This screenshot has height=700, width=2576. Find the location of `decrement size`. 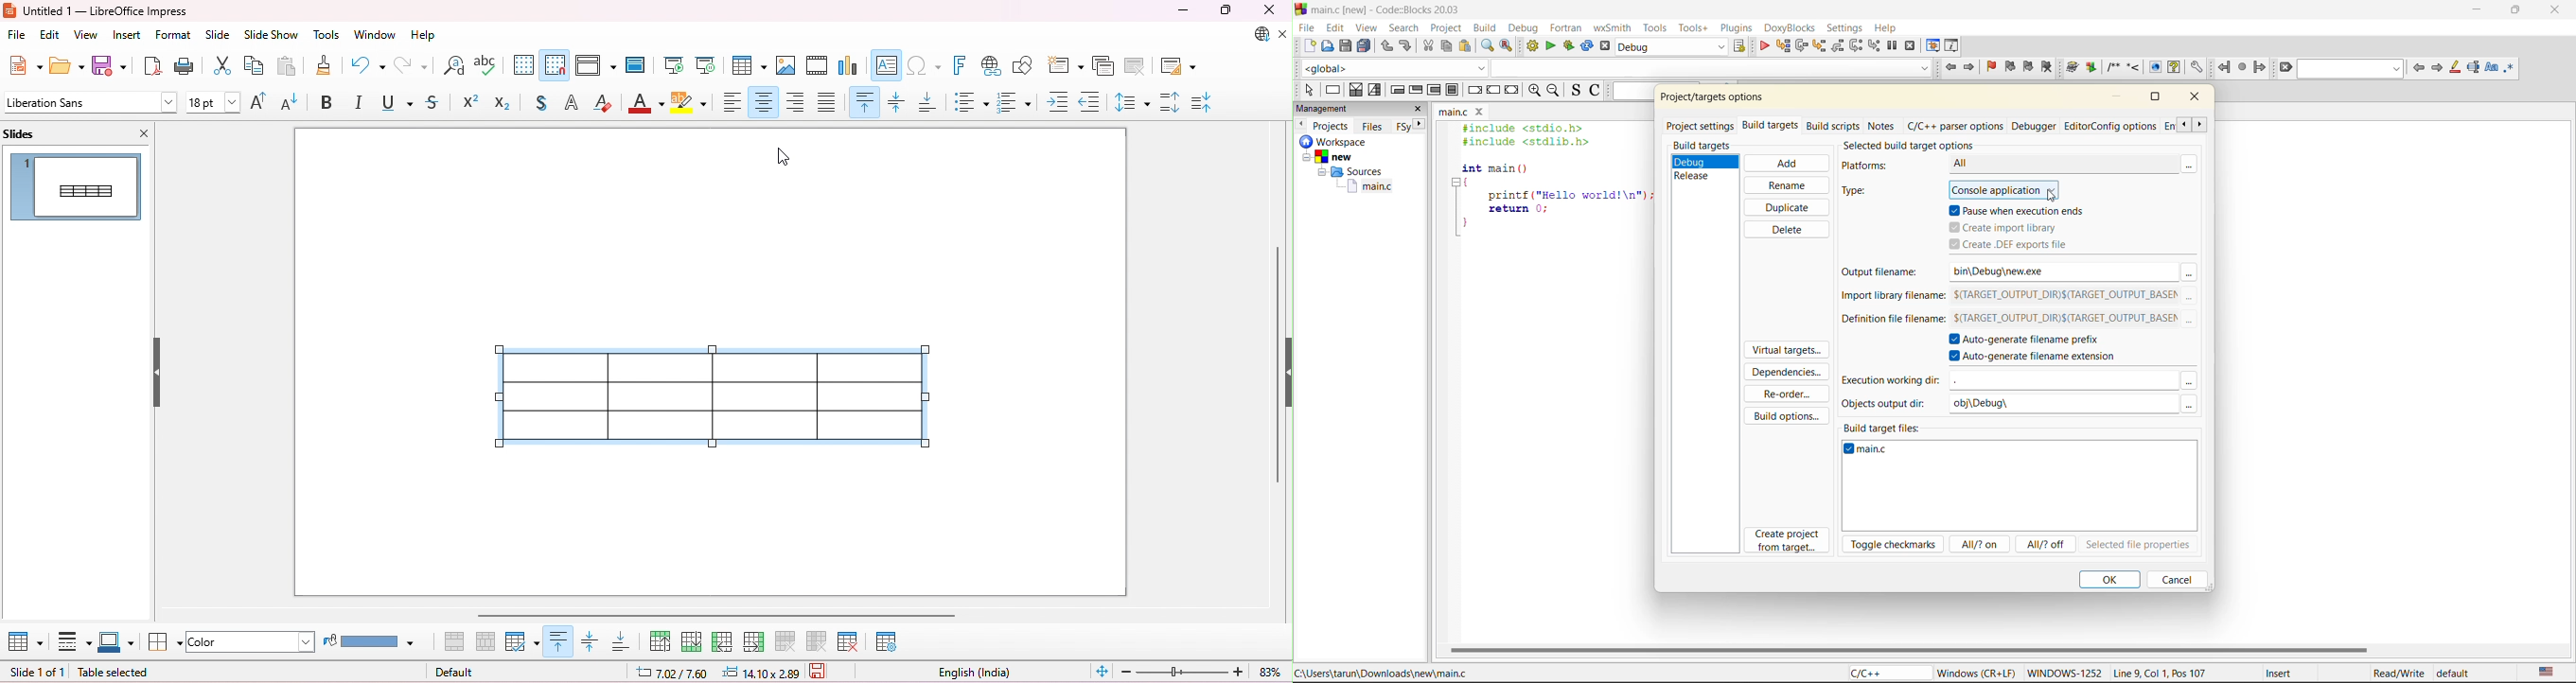

decrement size is located at coordinates (291, 102).